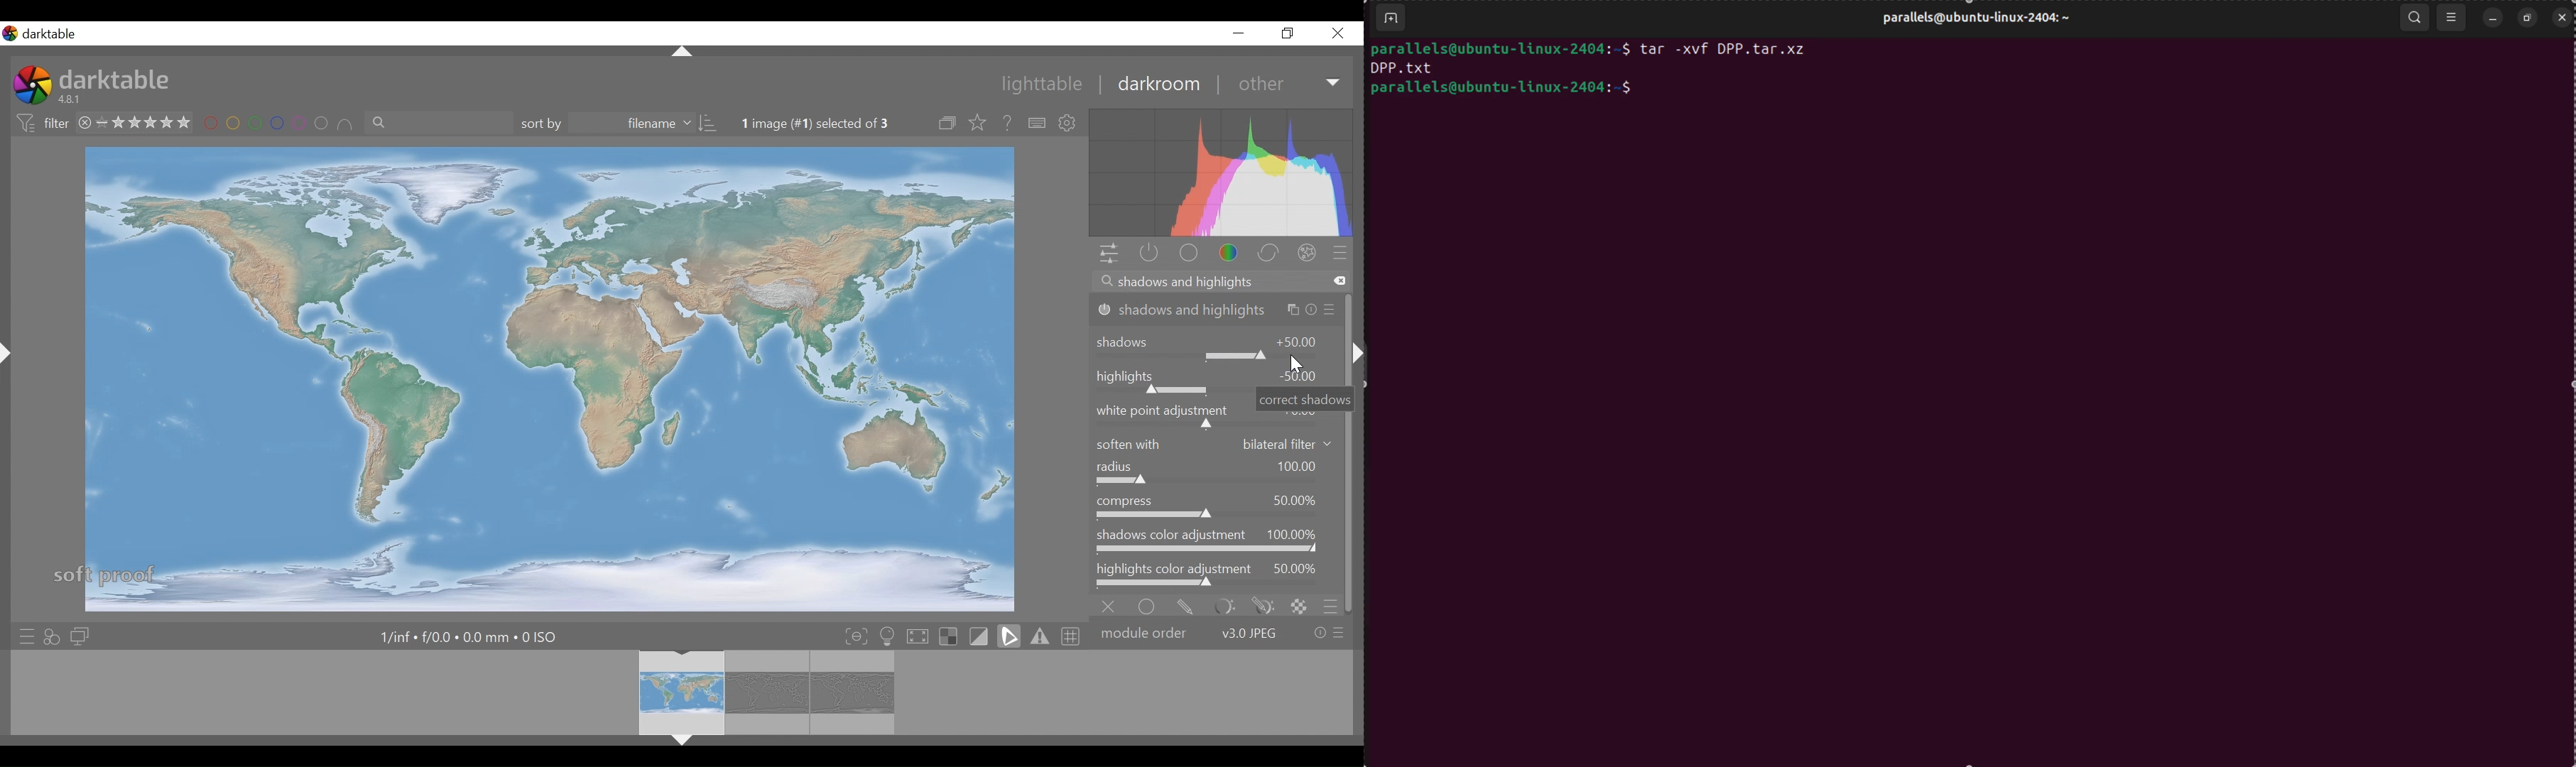  What do you see at coordinates (12, 368) in the screenshot?
I see `` at bounding box center [12, 368].